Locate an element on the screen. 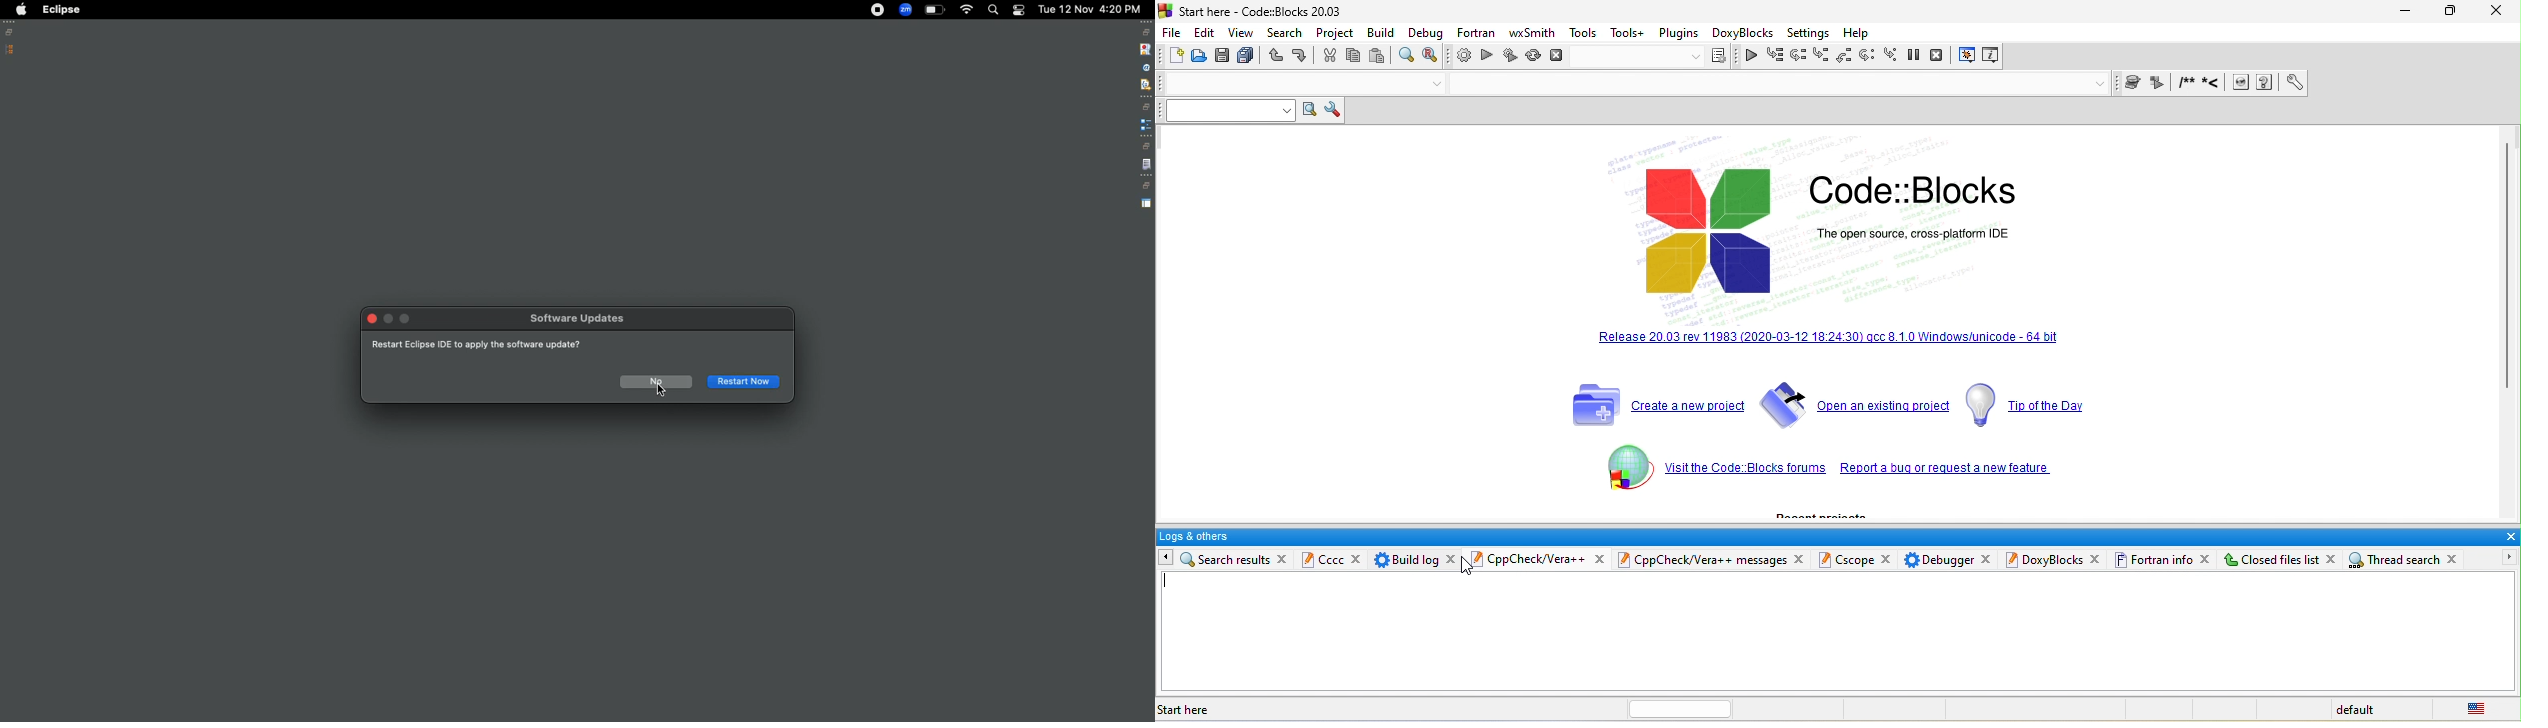 The width and height of the screenshot is (2548, 728). code blocks  is located at coordinates (1940, 192).